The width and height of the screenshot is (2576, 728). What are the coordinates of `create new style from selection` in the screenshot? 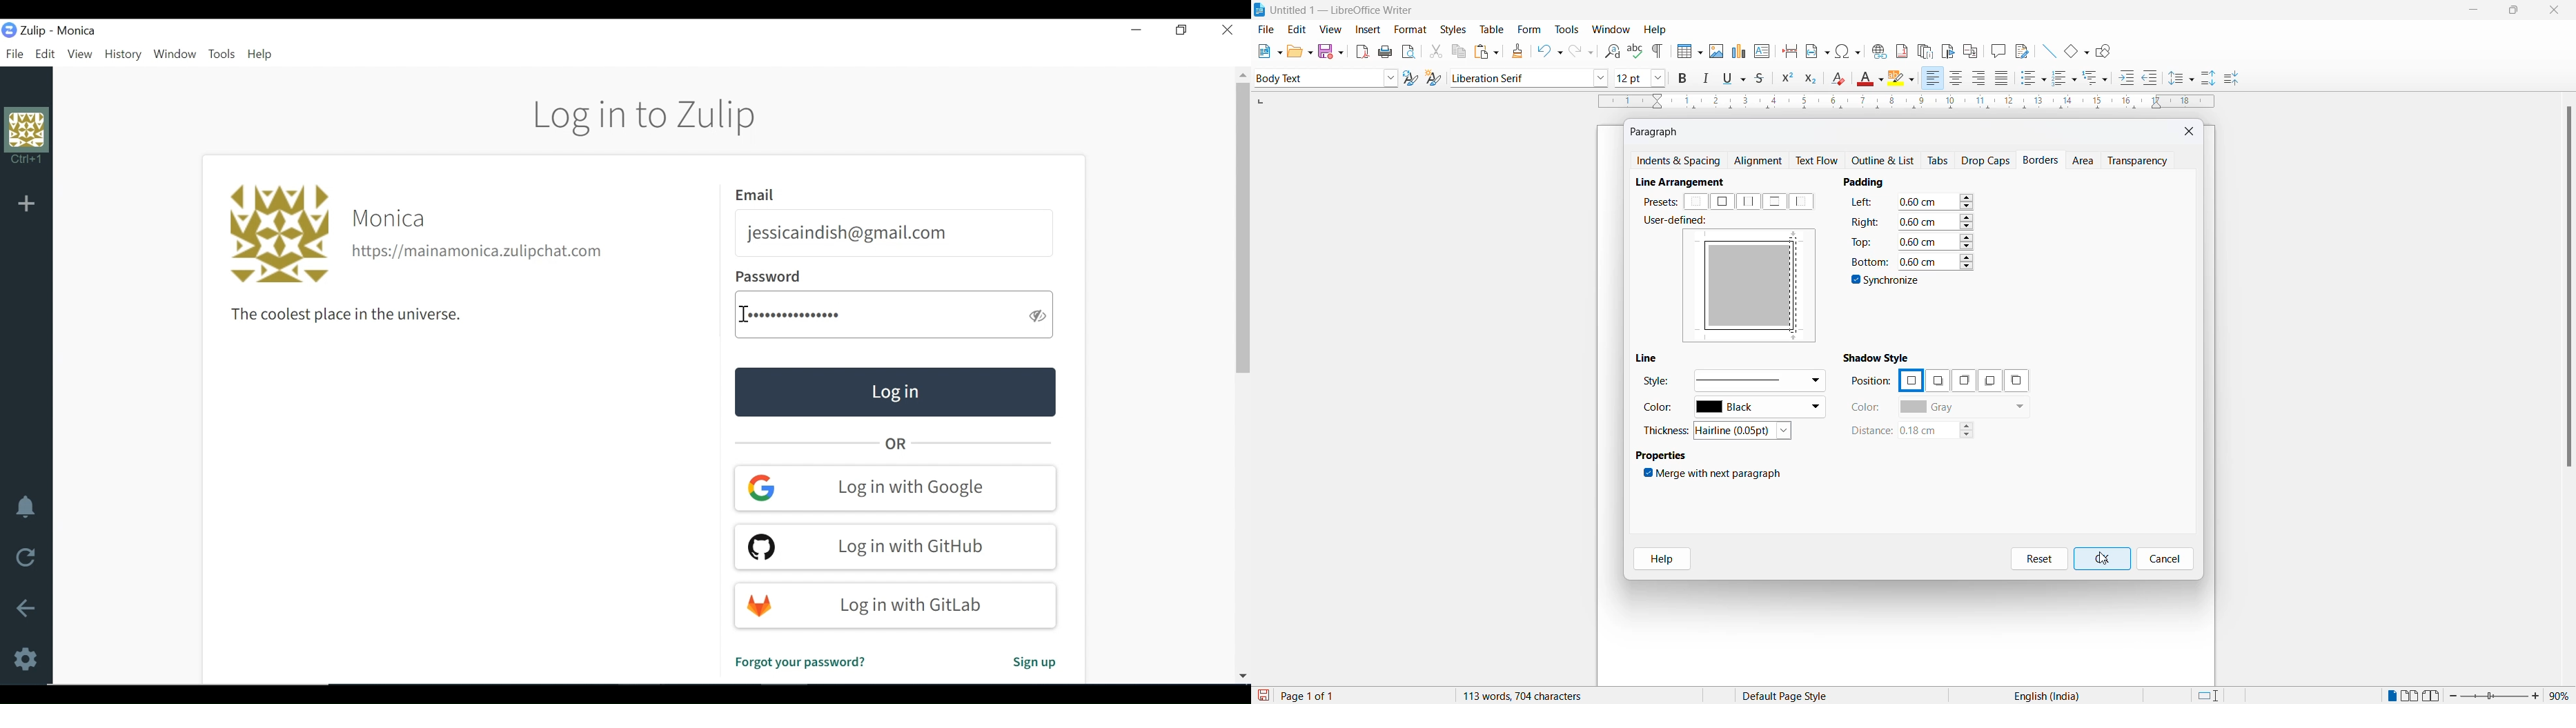 It's located at (1437, 79).